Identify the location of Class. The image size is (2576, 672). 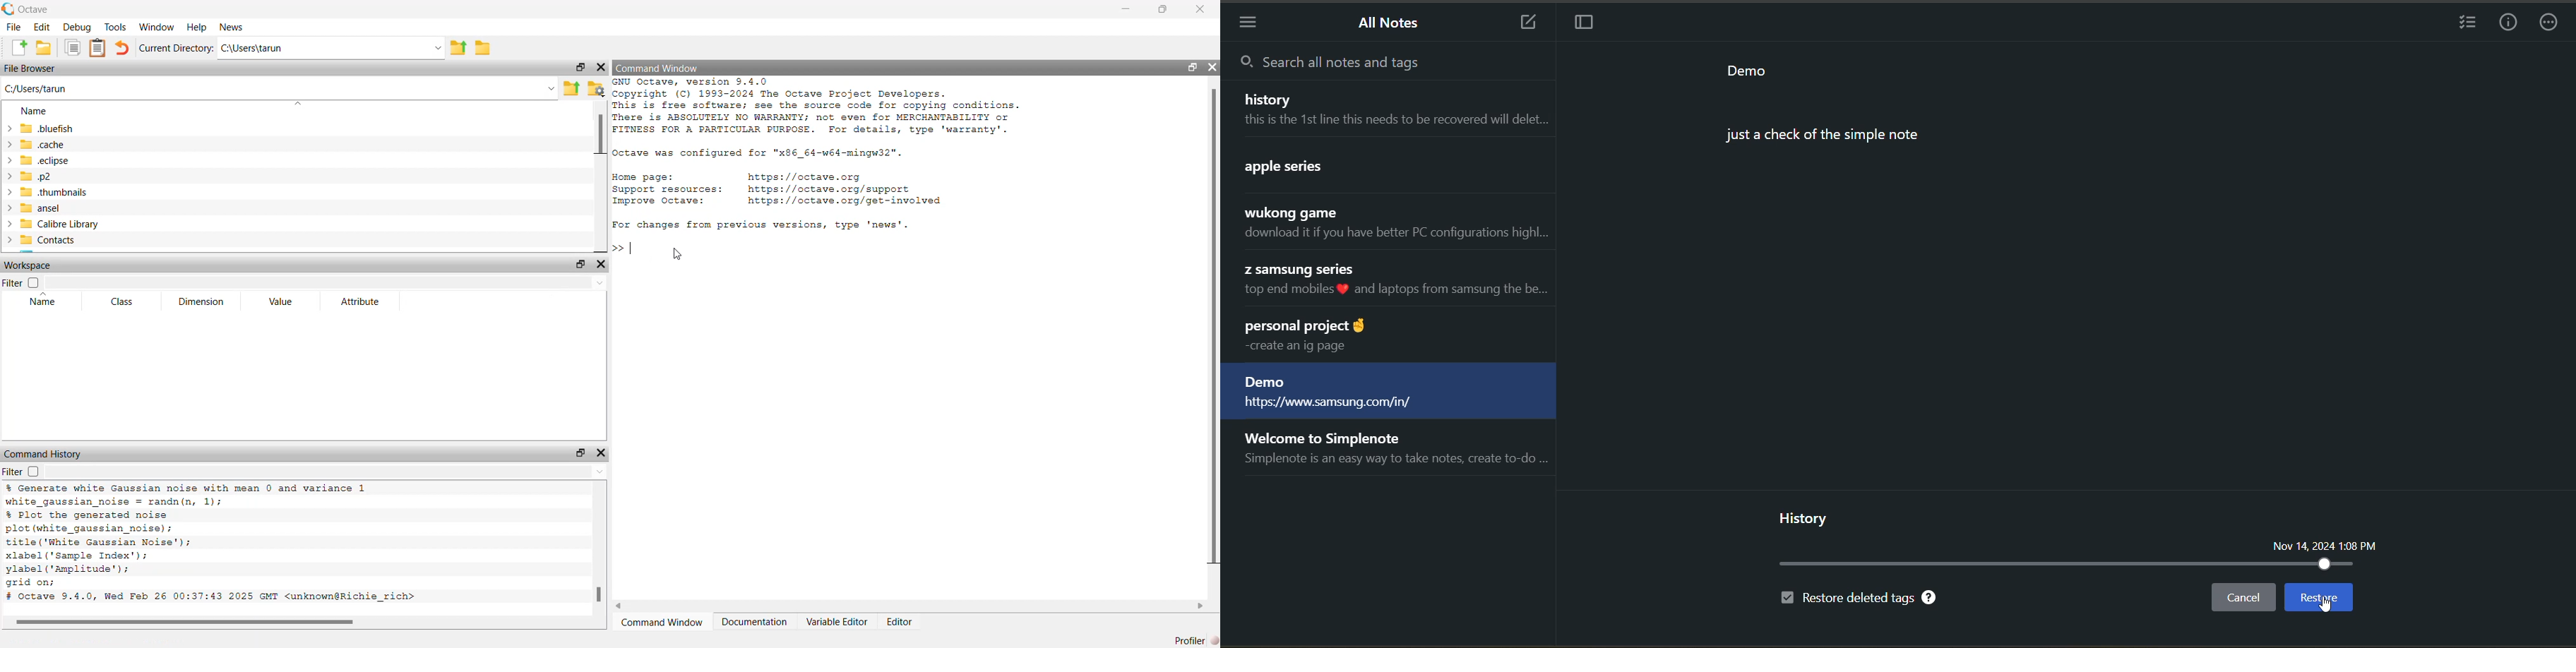
(120, 304).